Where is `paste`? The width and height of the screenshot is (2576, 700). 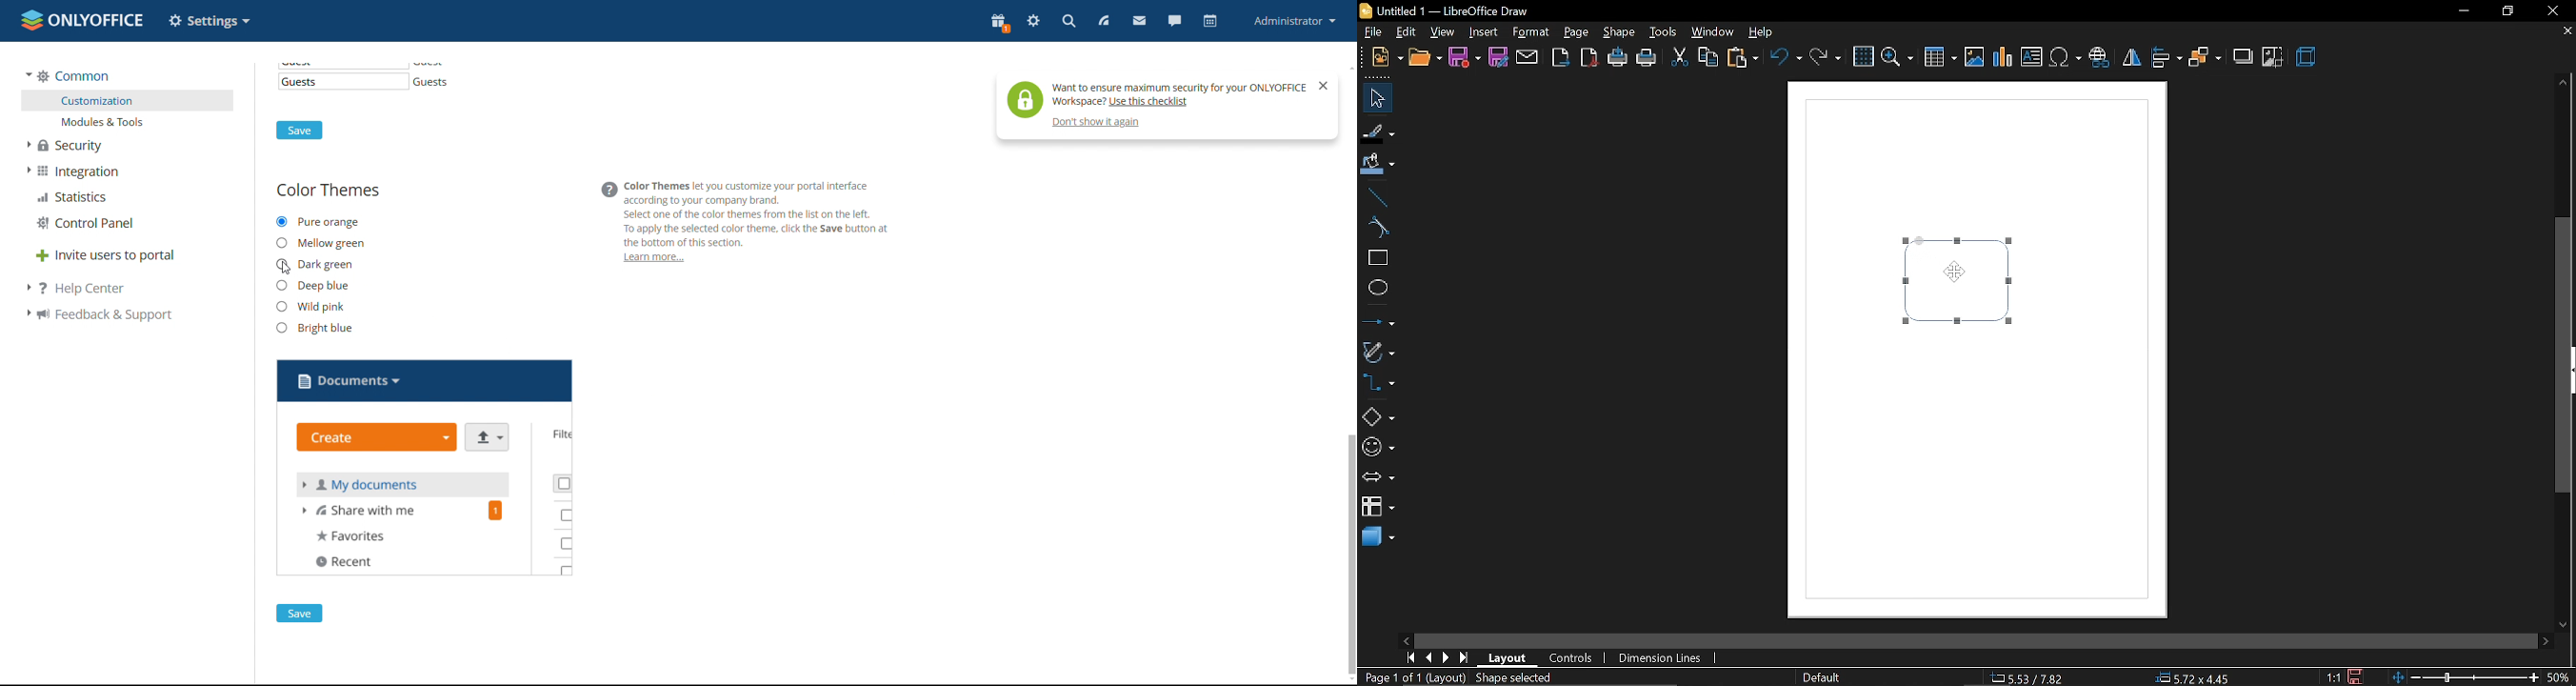 paste is located at coordinates (1743, 59).